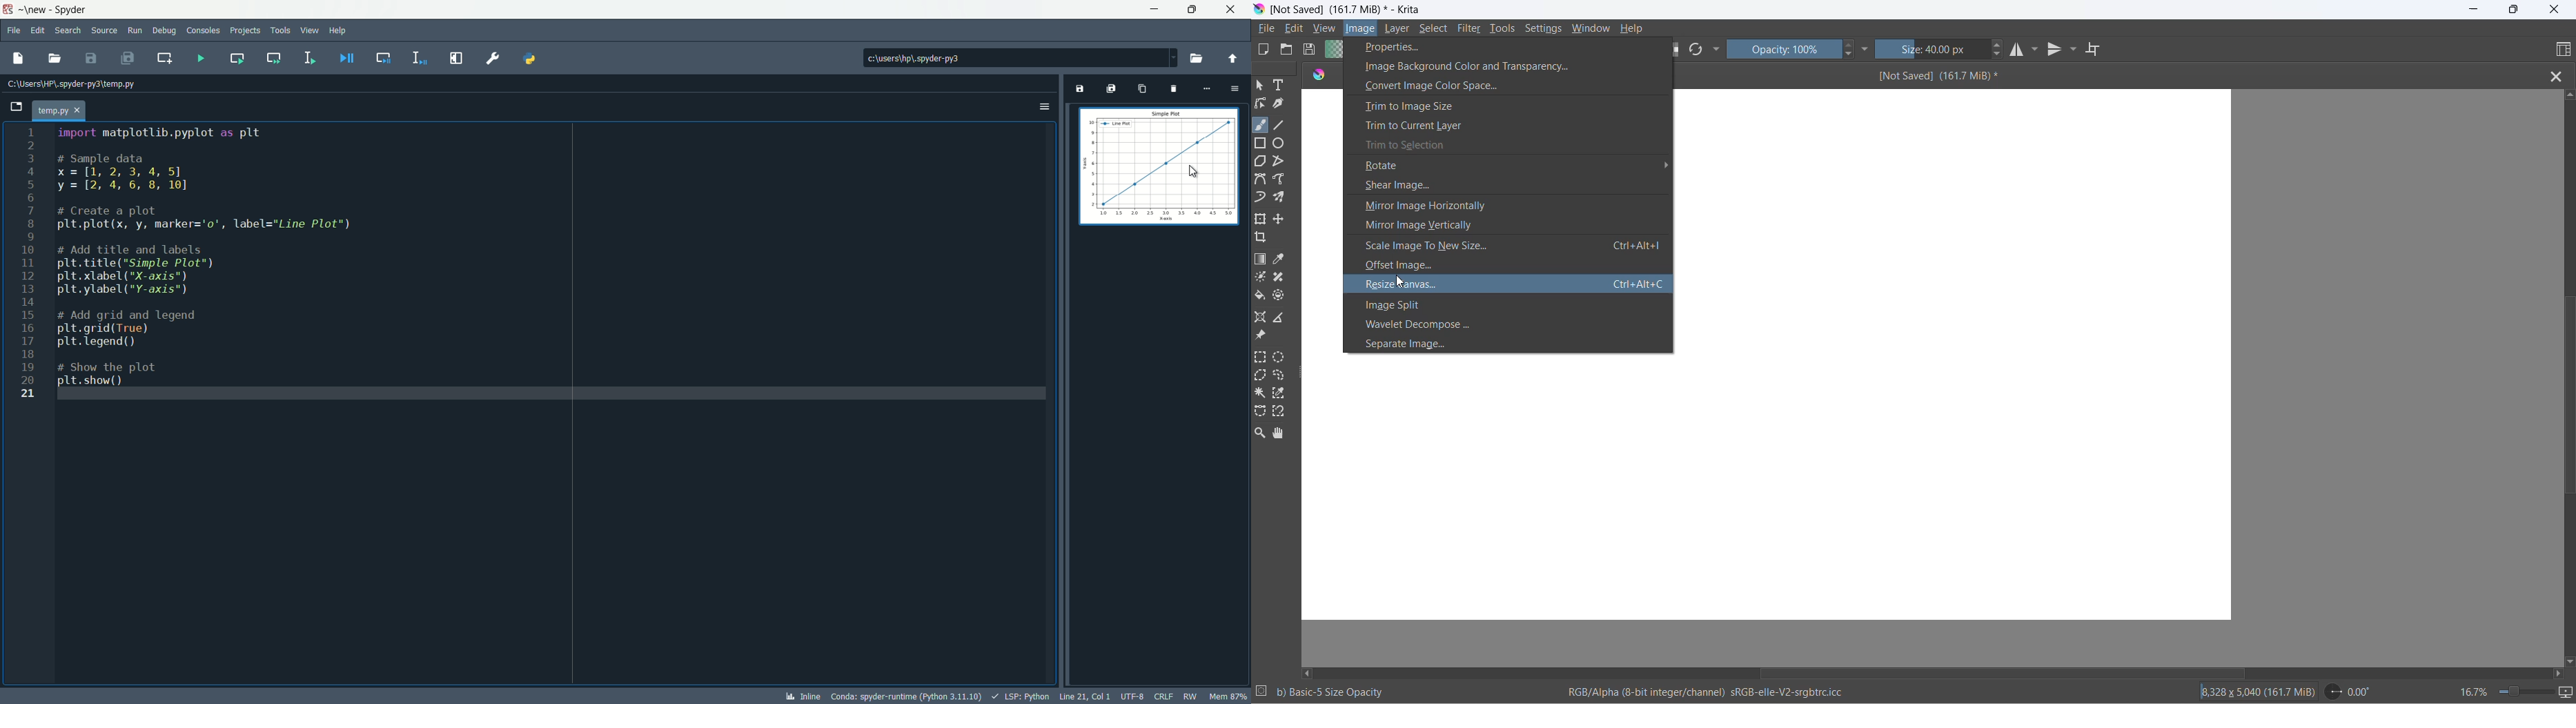  What do you see at coordinates (1262, 181) in the screenshot?
I see `Bezier curve tool ` at bounding box center [1262, 181].